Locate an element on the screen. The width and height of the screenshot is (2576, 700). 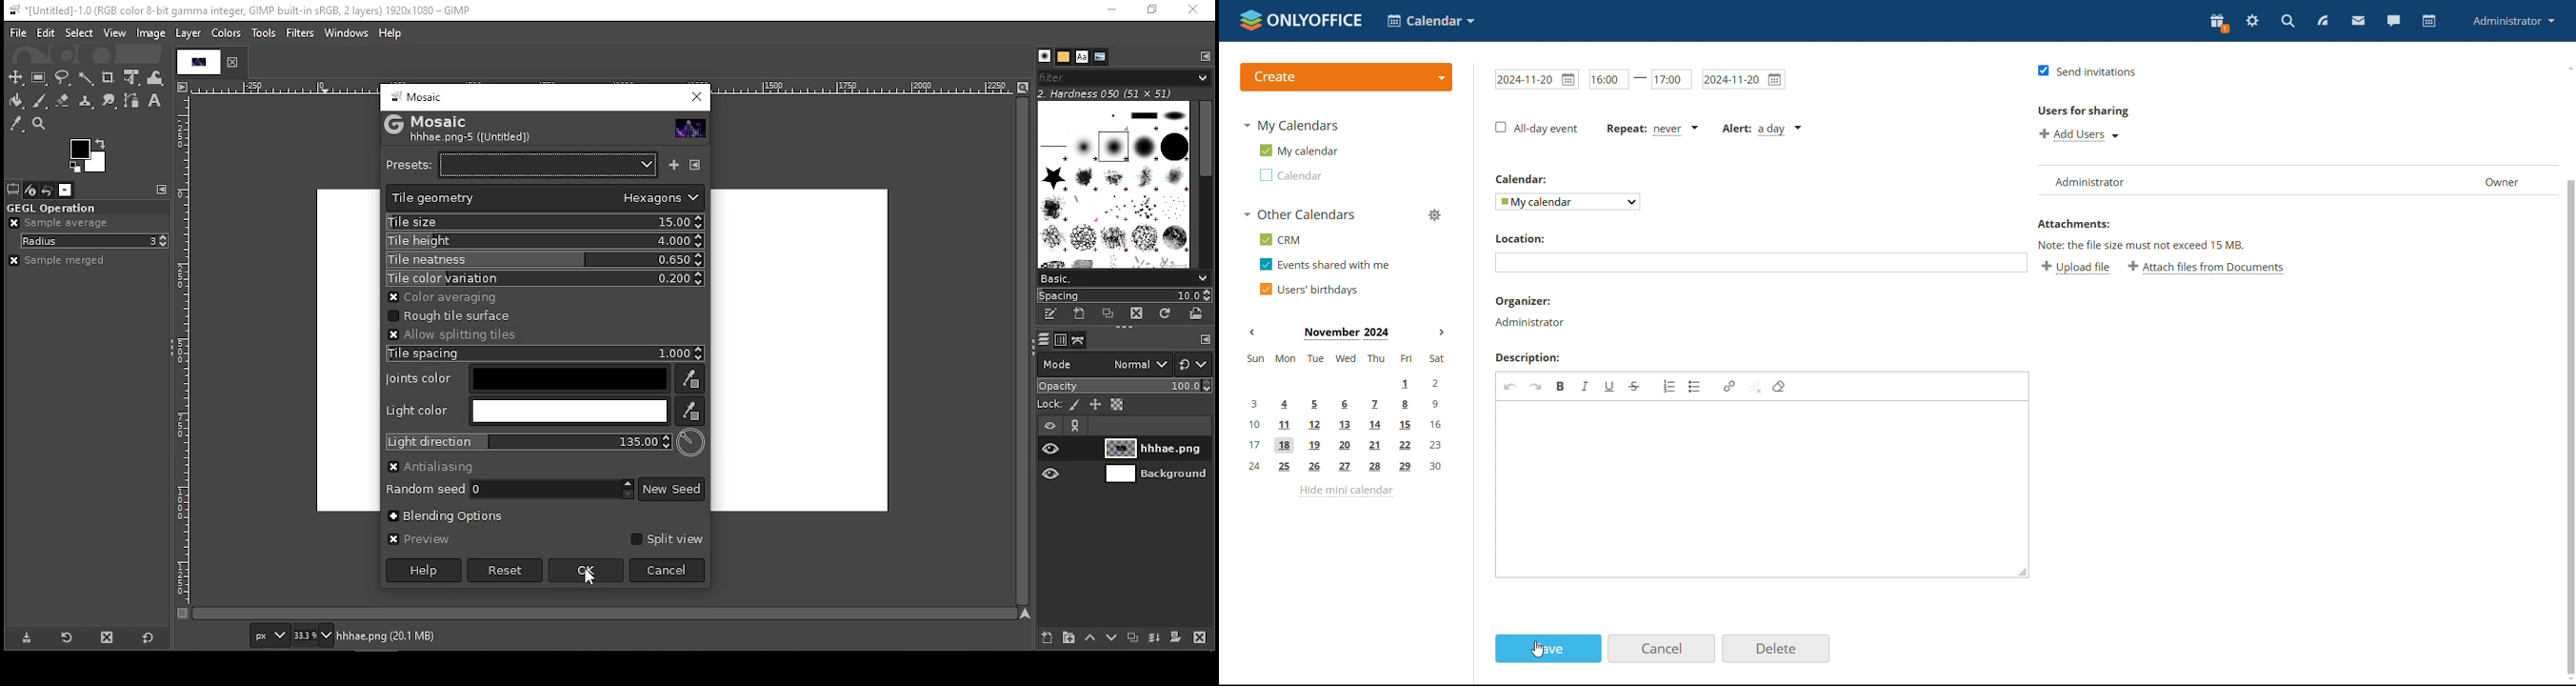
allow splitting tiles is located at coordinates (466, 333).